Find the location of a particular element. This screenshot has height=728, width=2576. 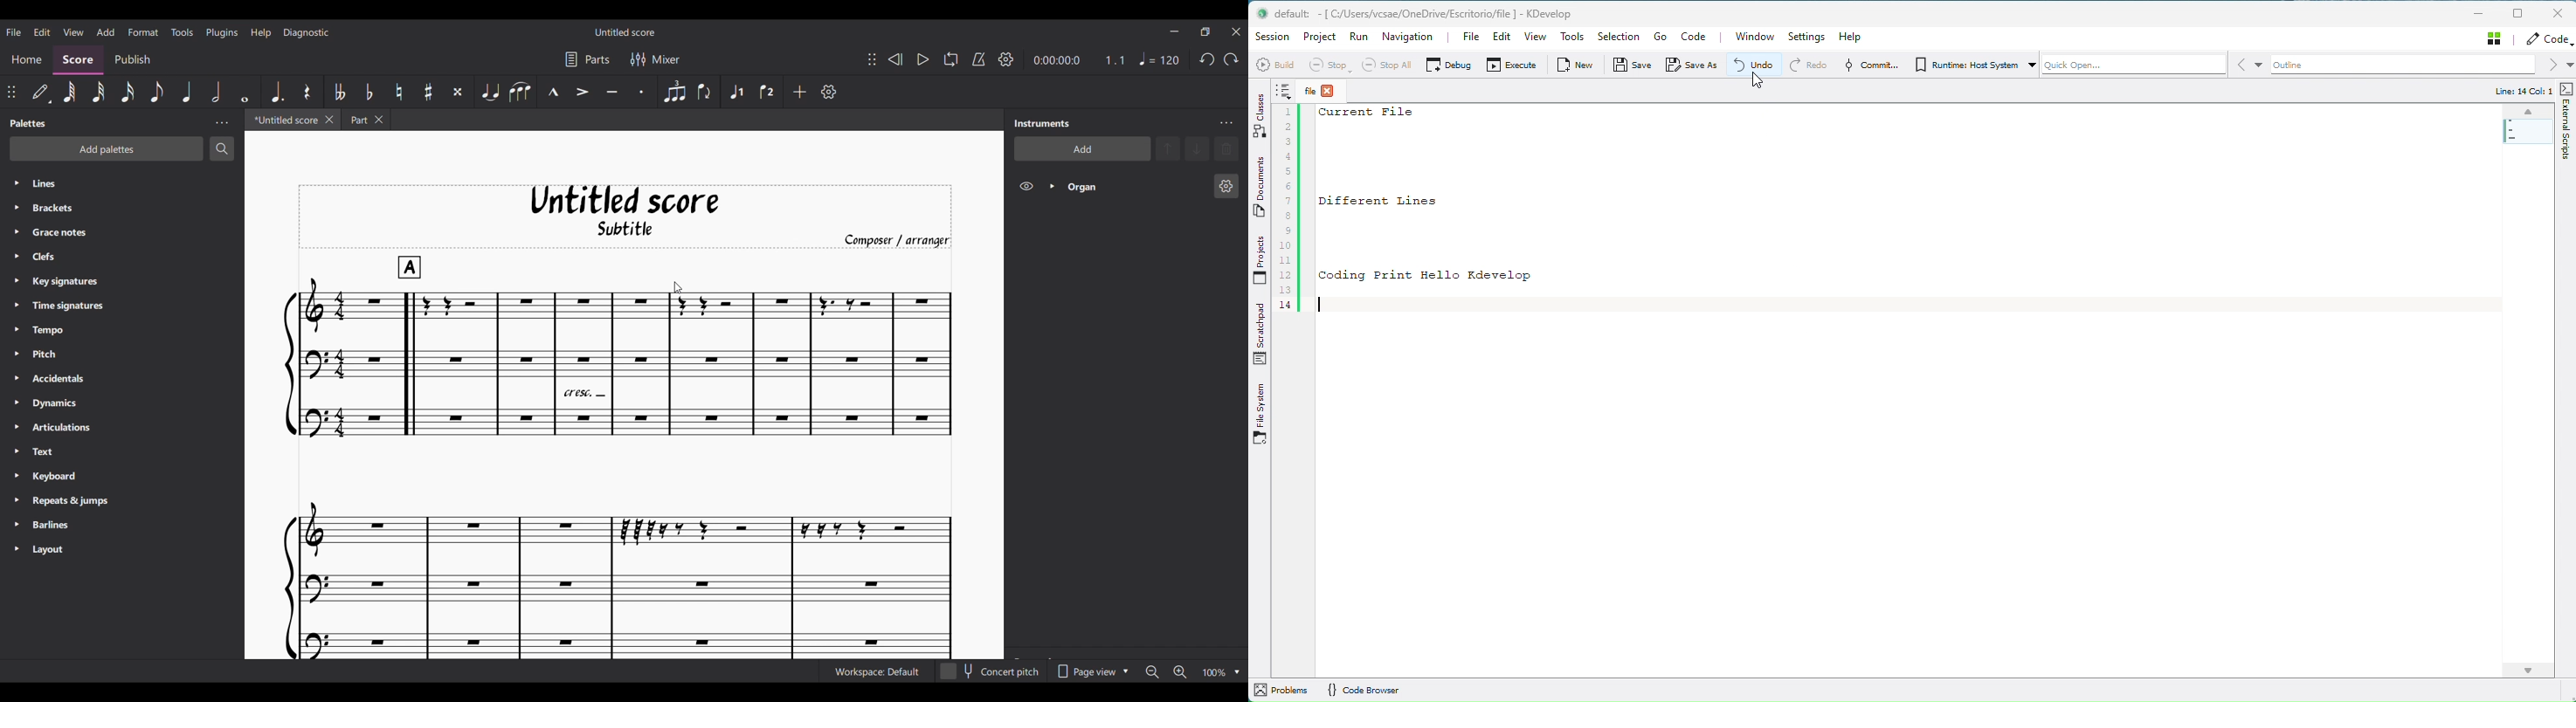

Staccato is located at coordinates (642, 92).